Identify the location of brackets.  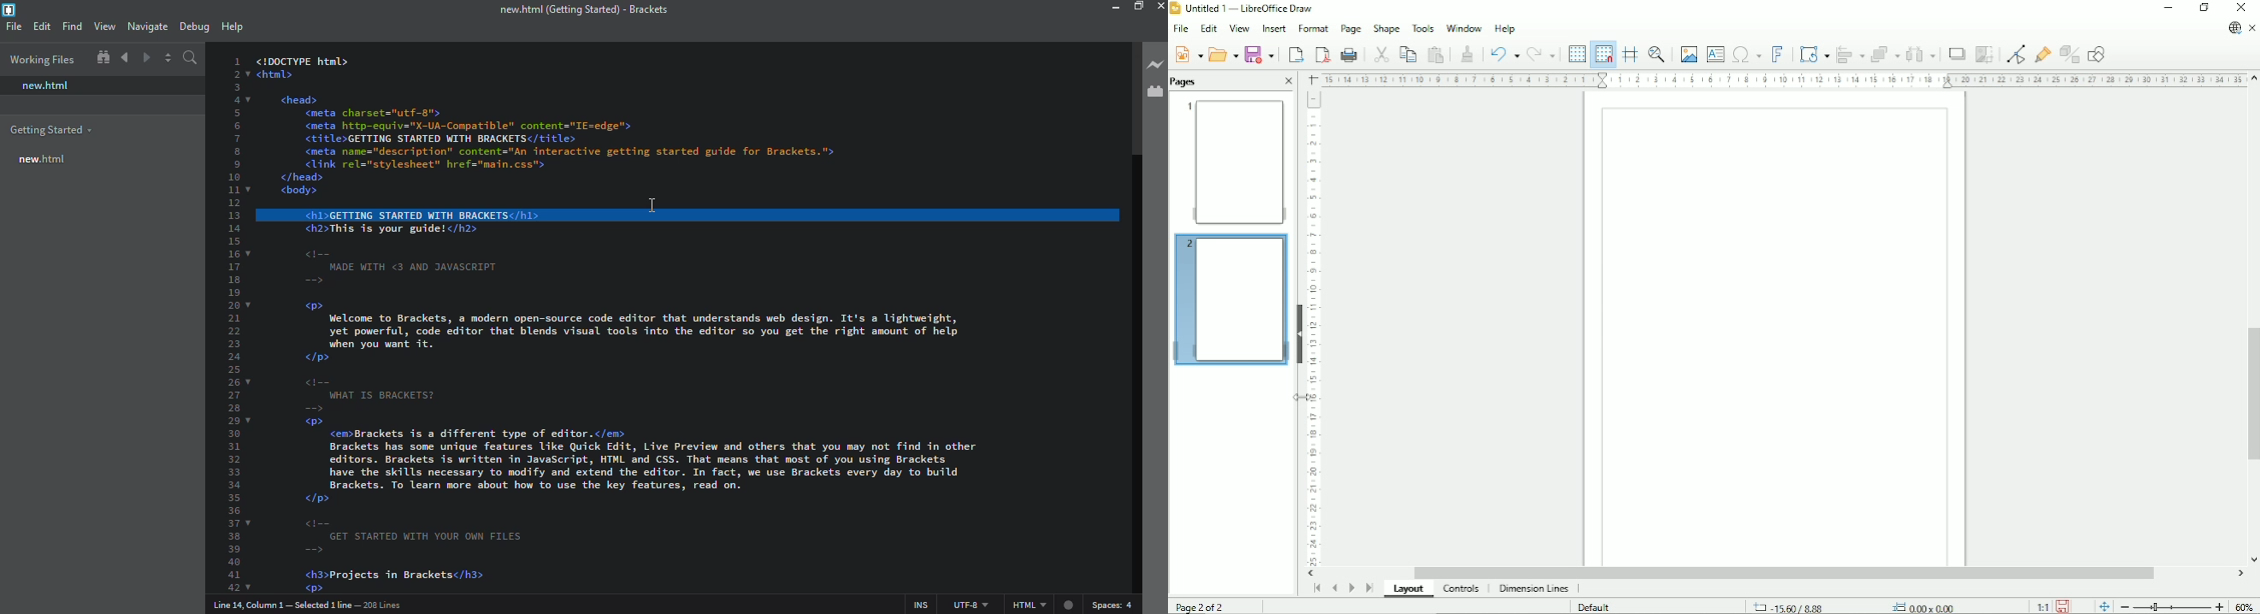
(582, 9).